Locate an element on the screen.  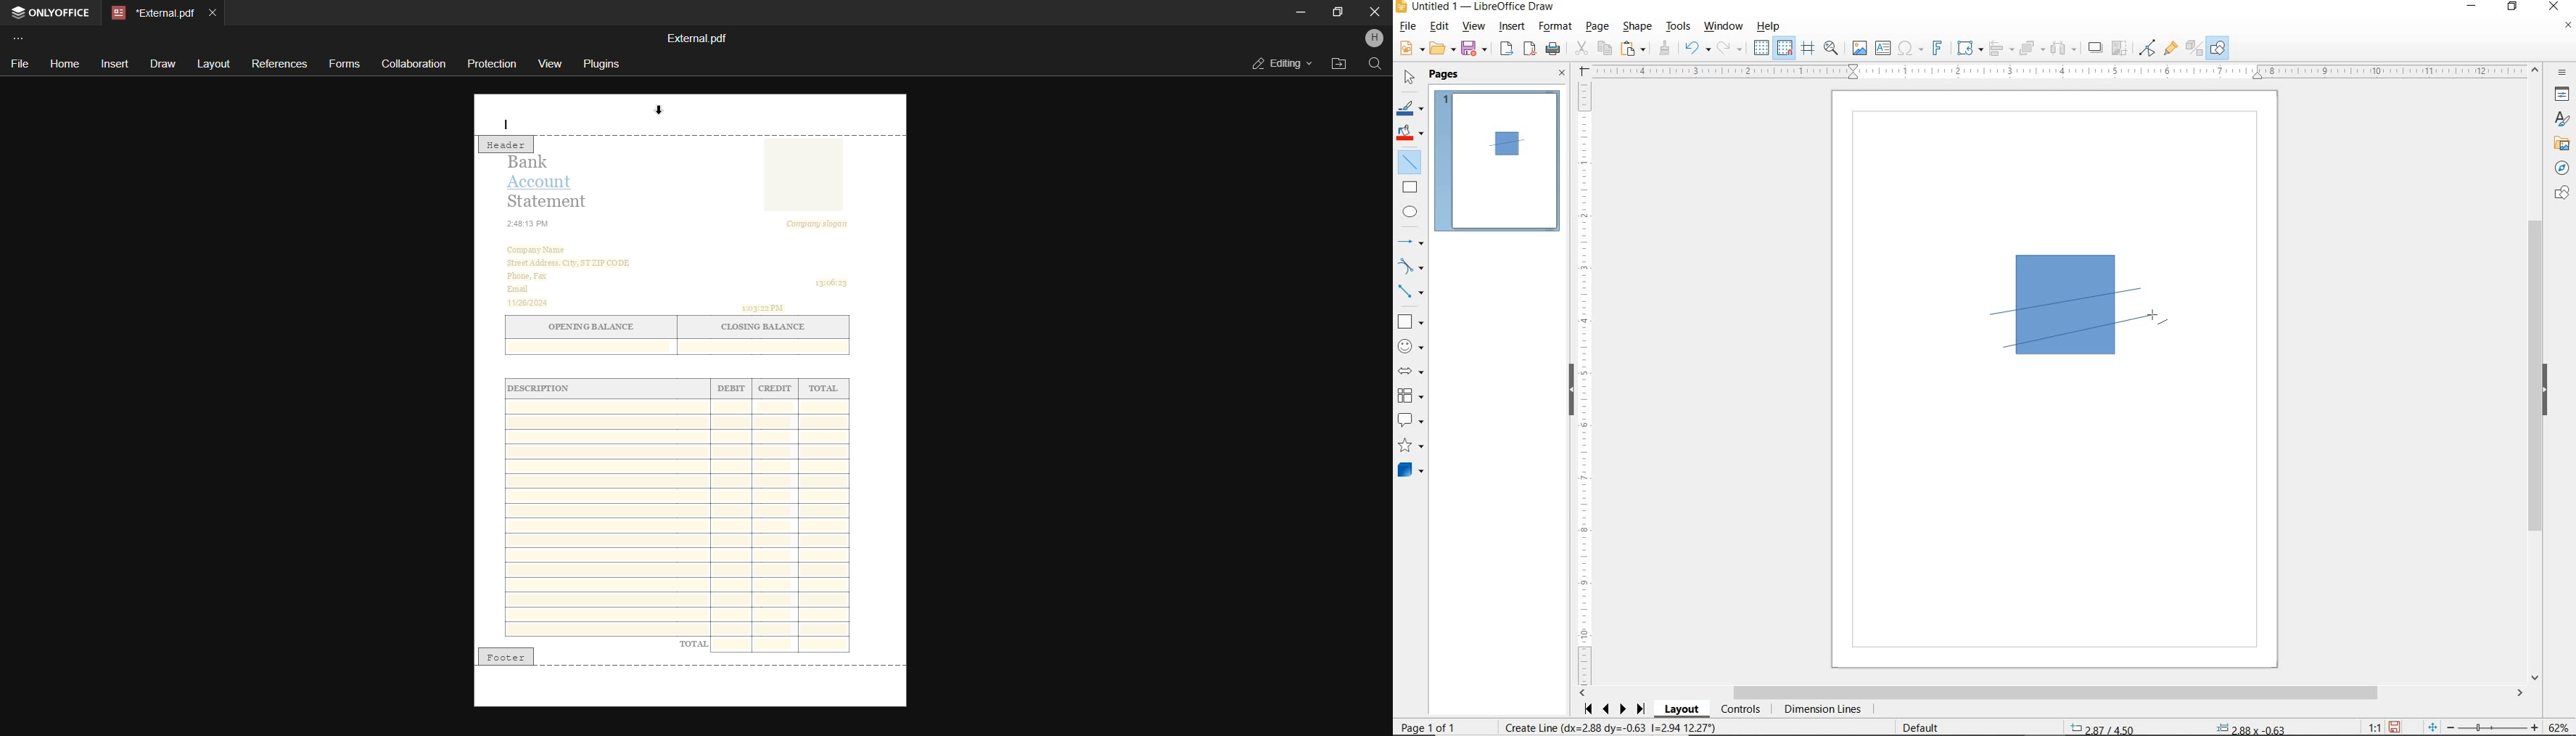
SAVE is located at coordinates (1475, 49).